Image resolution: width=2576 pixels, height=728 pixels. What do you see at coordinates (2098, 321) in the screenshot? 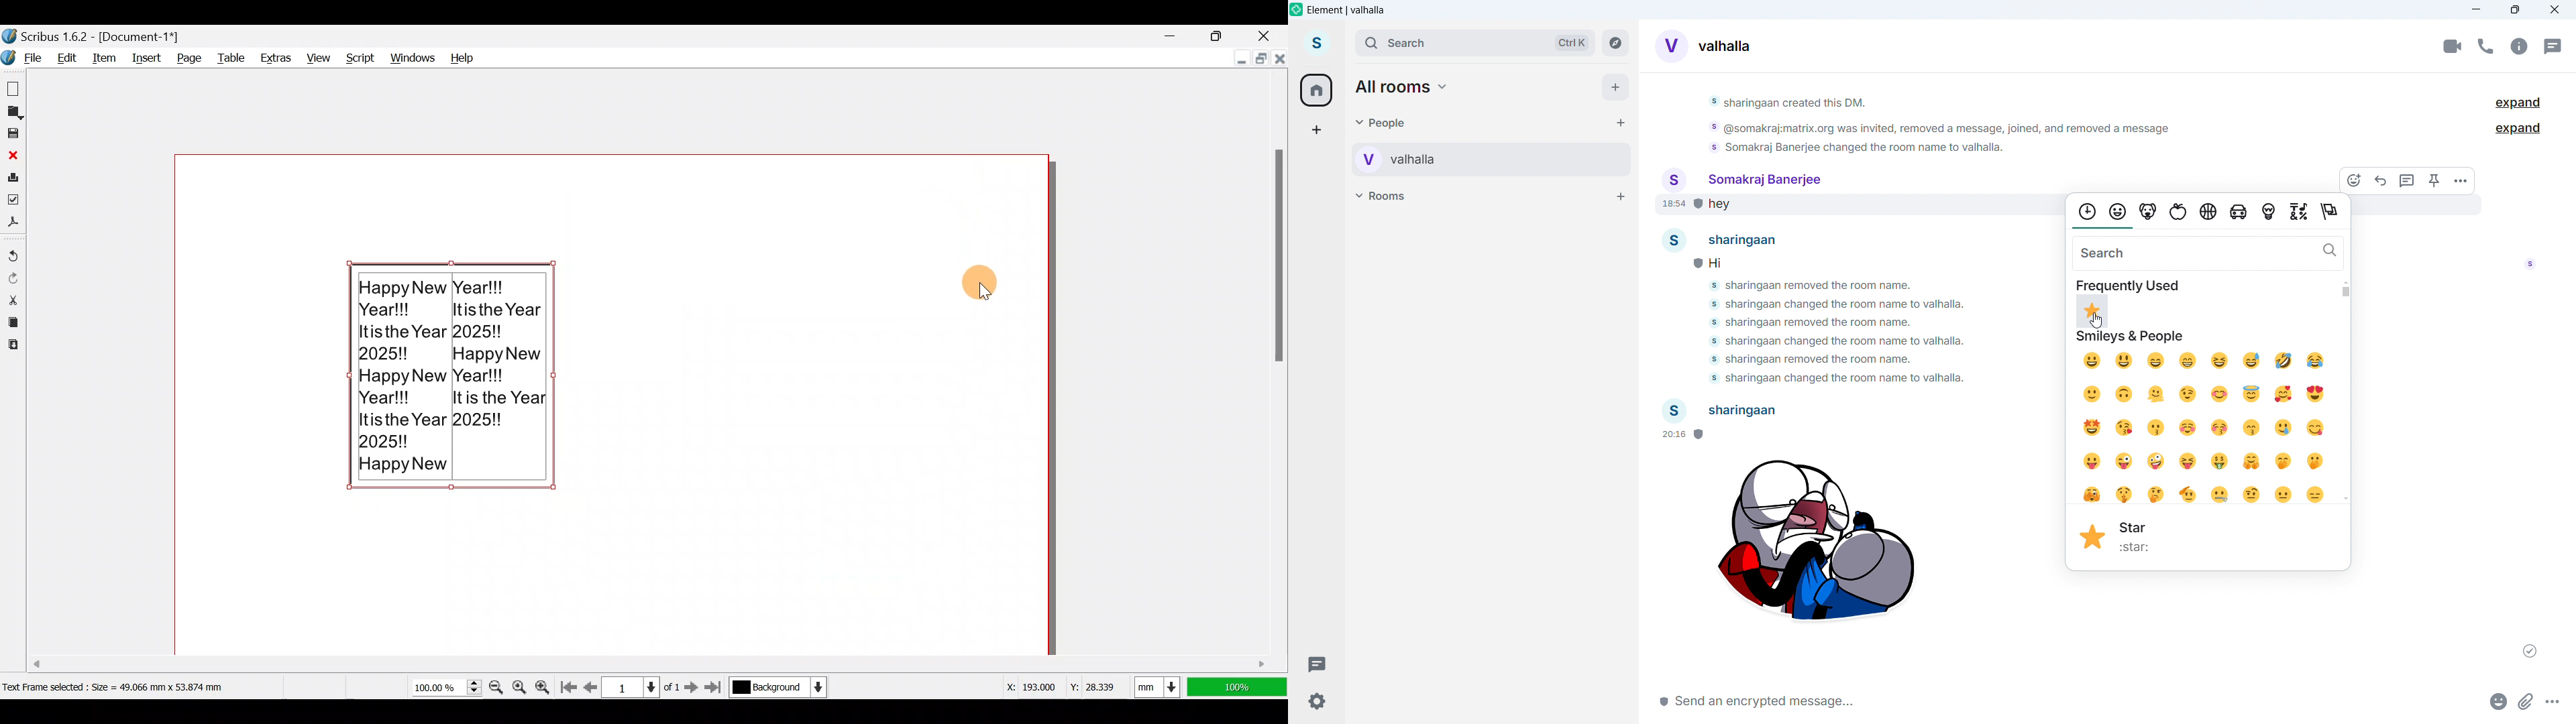
I see `cursor  movement` at bounding box center [2098, 321].